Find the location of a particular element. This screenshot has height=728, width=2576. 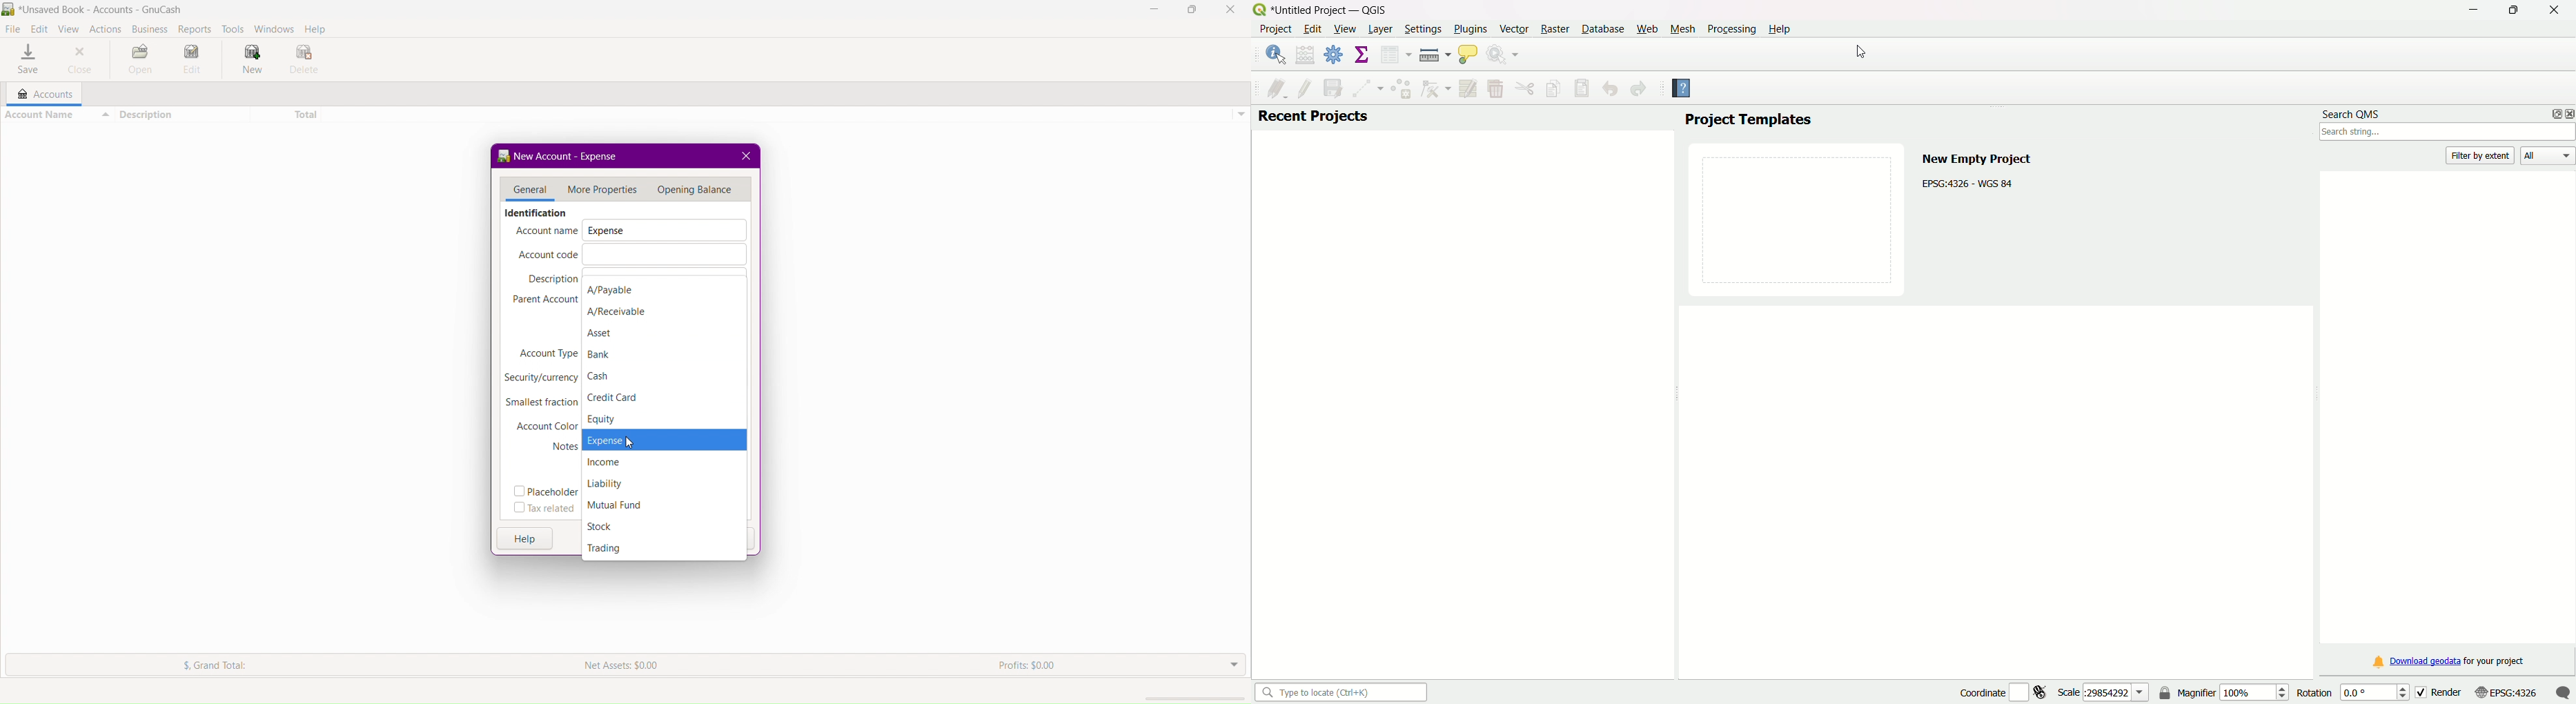

identify feature is located at coordinates (1275, 55).